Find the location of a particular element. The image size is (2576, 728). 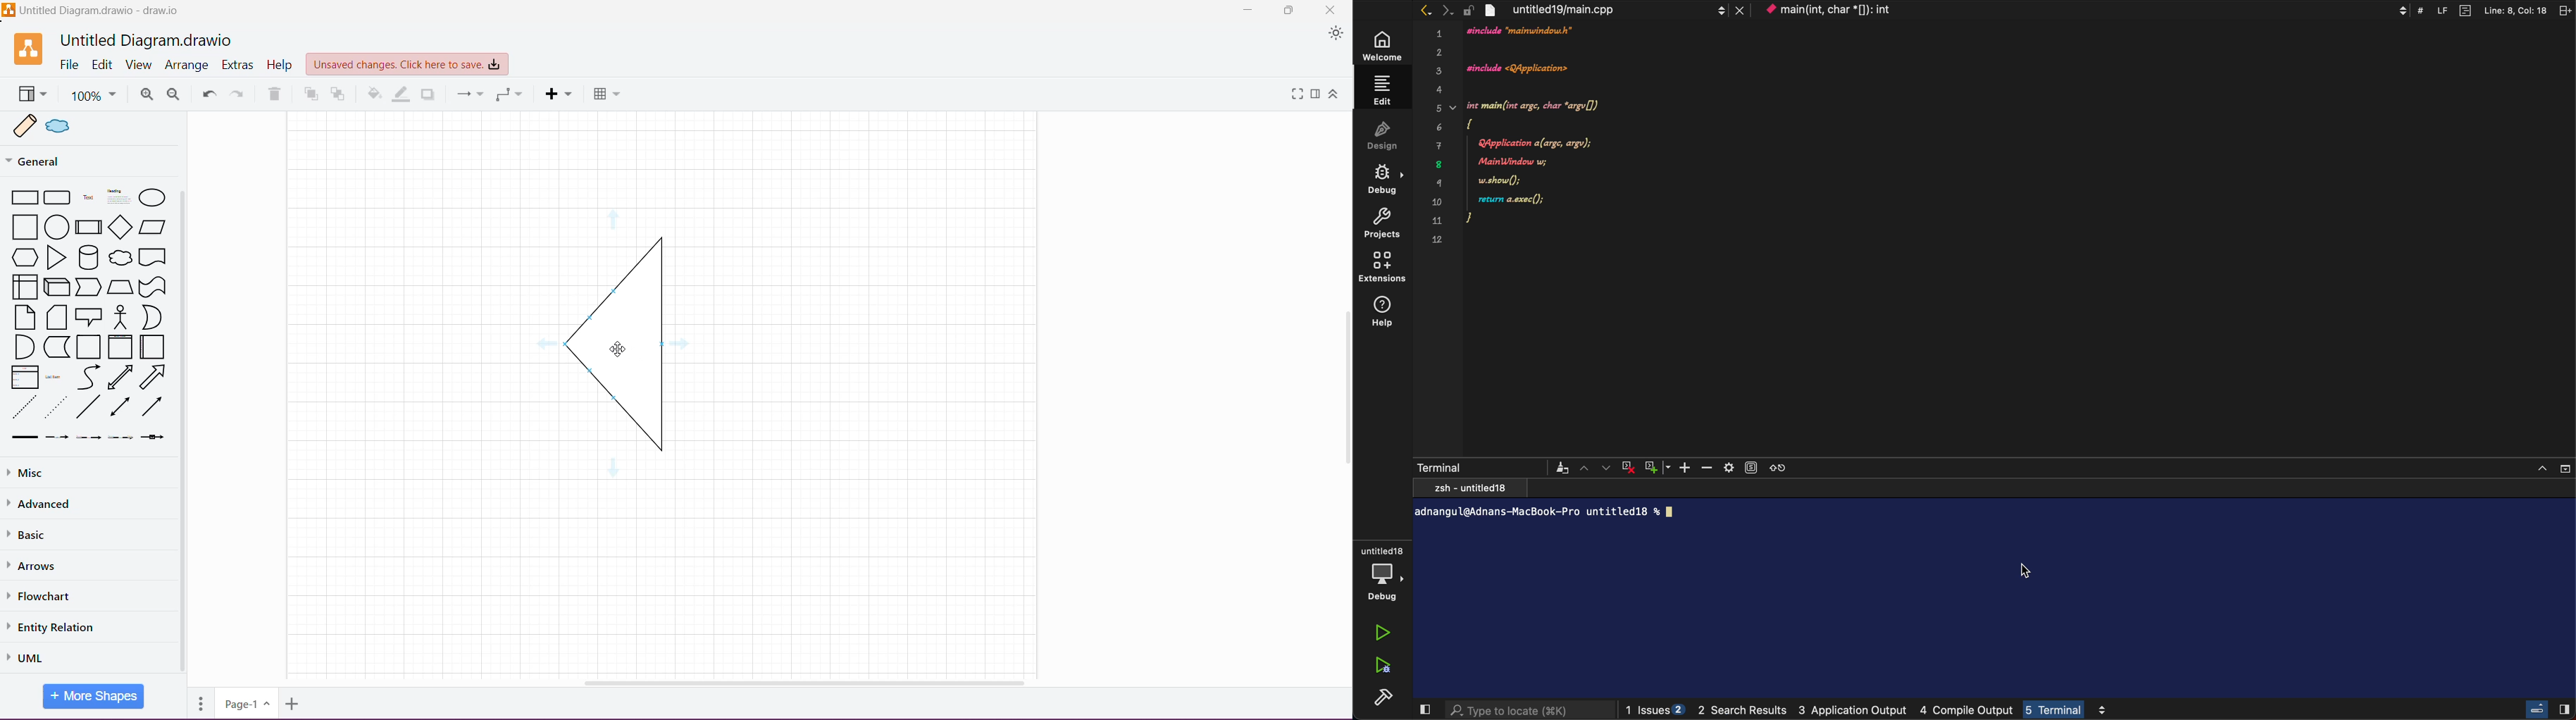

Appearance is located at coordinates (1336, 35).